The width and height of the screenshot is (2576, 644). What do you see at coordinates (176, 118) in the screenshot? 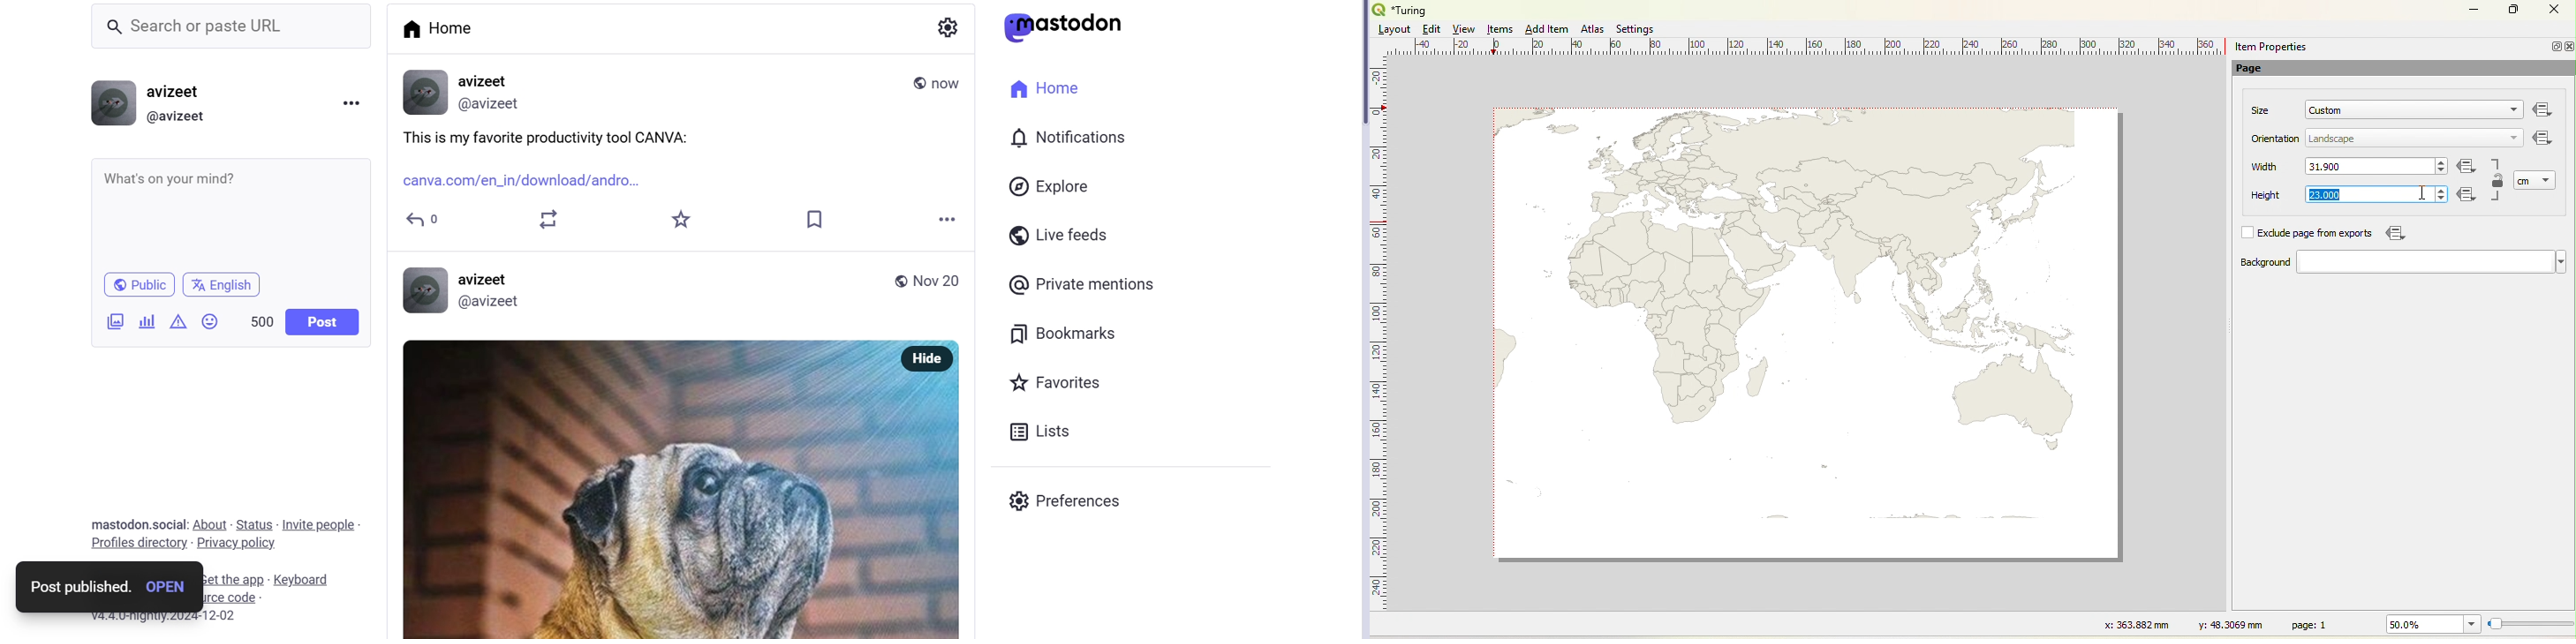
I see `@avizeet` at bounding box center [176, 118].